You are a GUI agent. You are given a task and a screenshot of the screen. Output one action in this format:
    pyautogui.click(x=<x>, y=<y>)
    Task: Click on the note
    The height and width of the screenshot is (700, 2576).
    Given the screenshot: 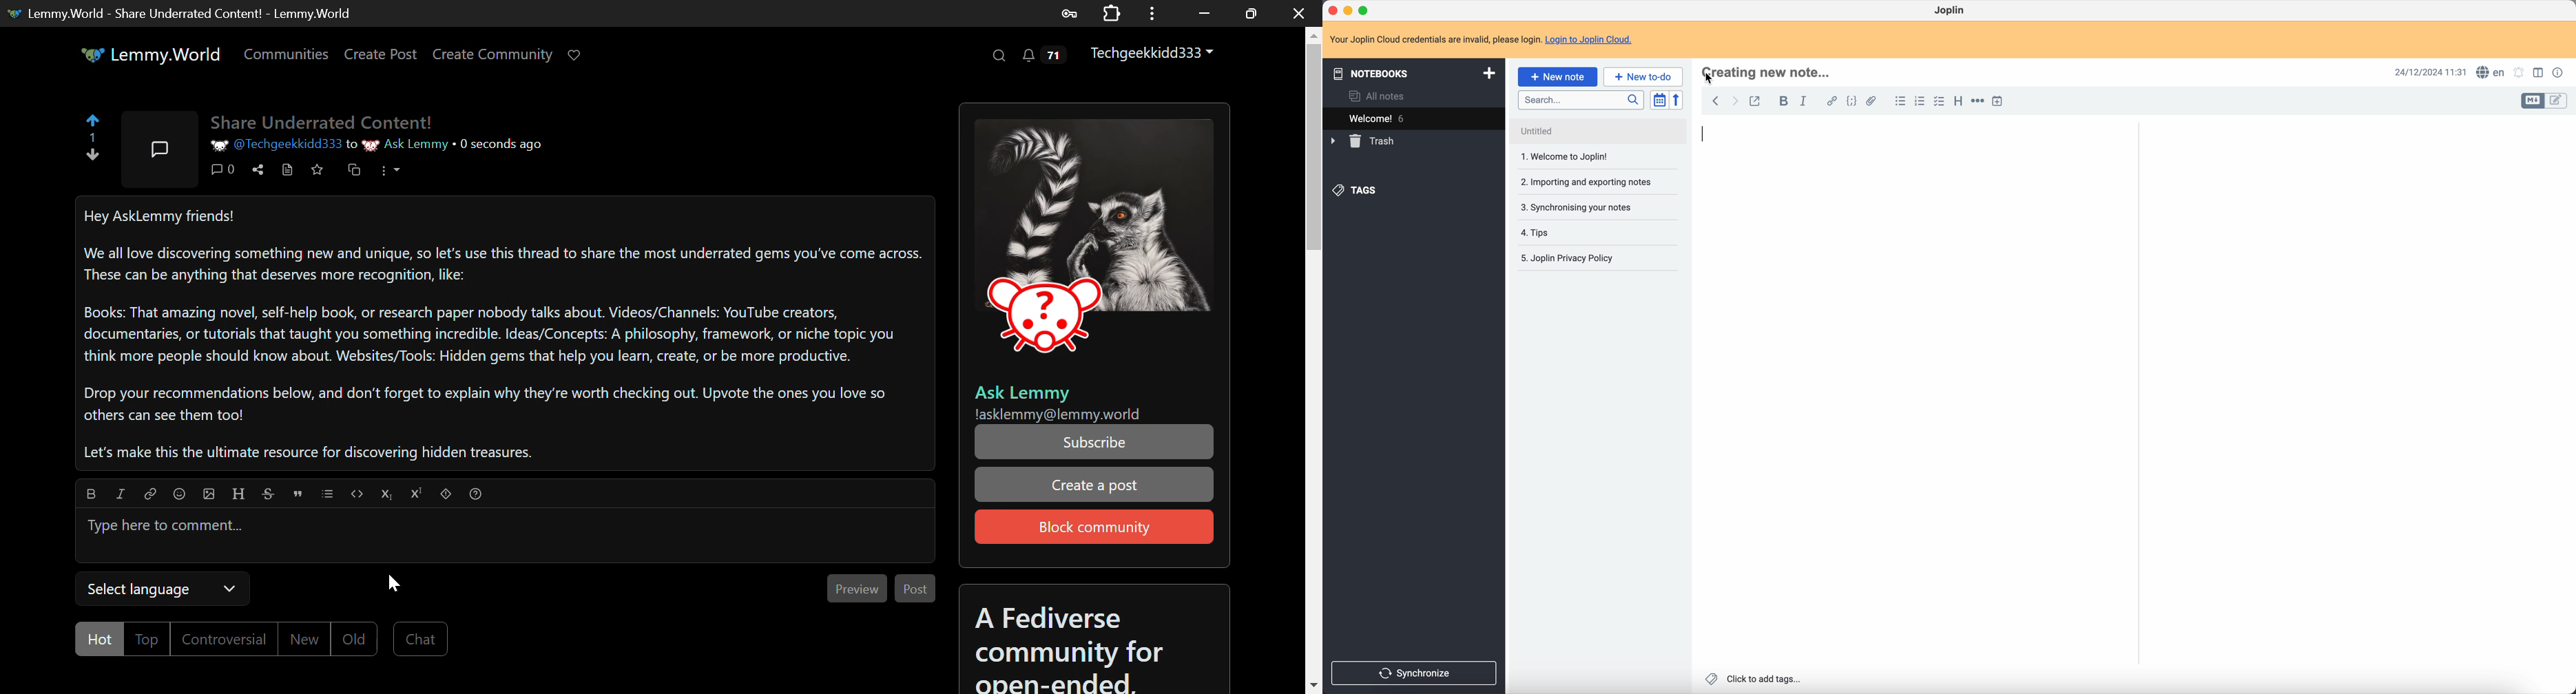 What is the action you would take?
    pyautogui.click(x=1481, y=38)
    